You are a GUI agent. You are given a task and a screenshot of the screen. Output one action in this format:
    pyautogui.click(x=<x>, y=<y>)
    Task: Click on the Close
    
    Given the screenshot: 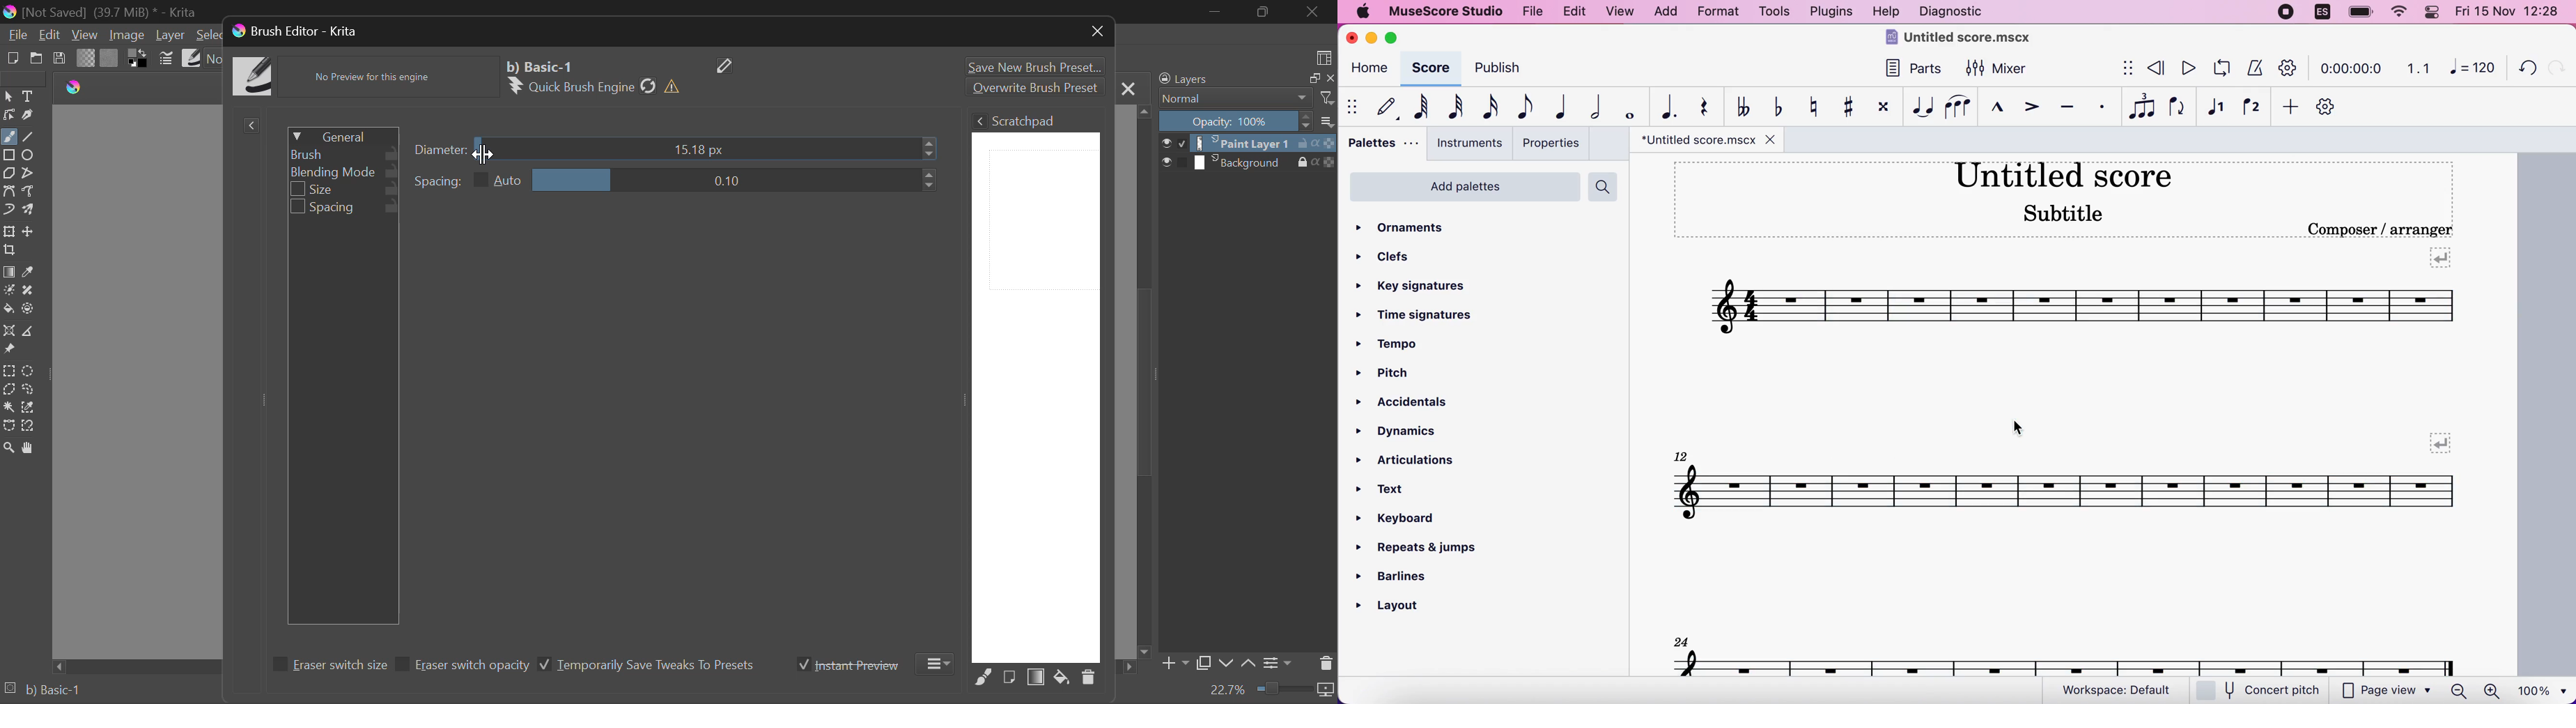 What is the action you would take?
    pyautogui.click(x=1313, y=12)
    